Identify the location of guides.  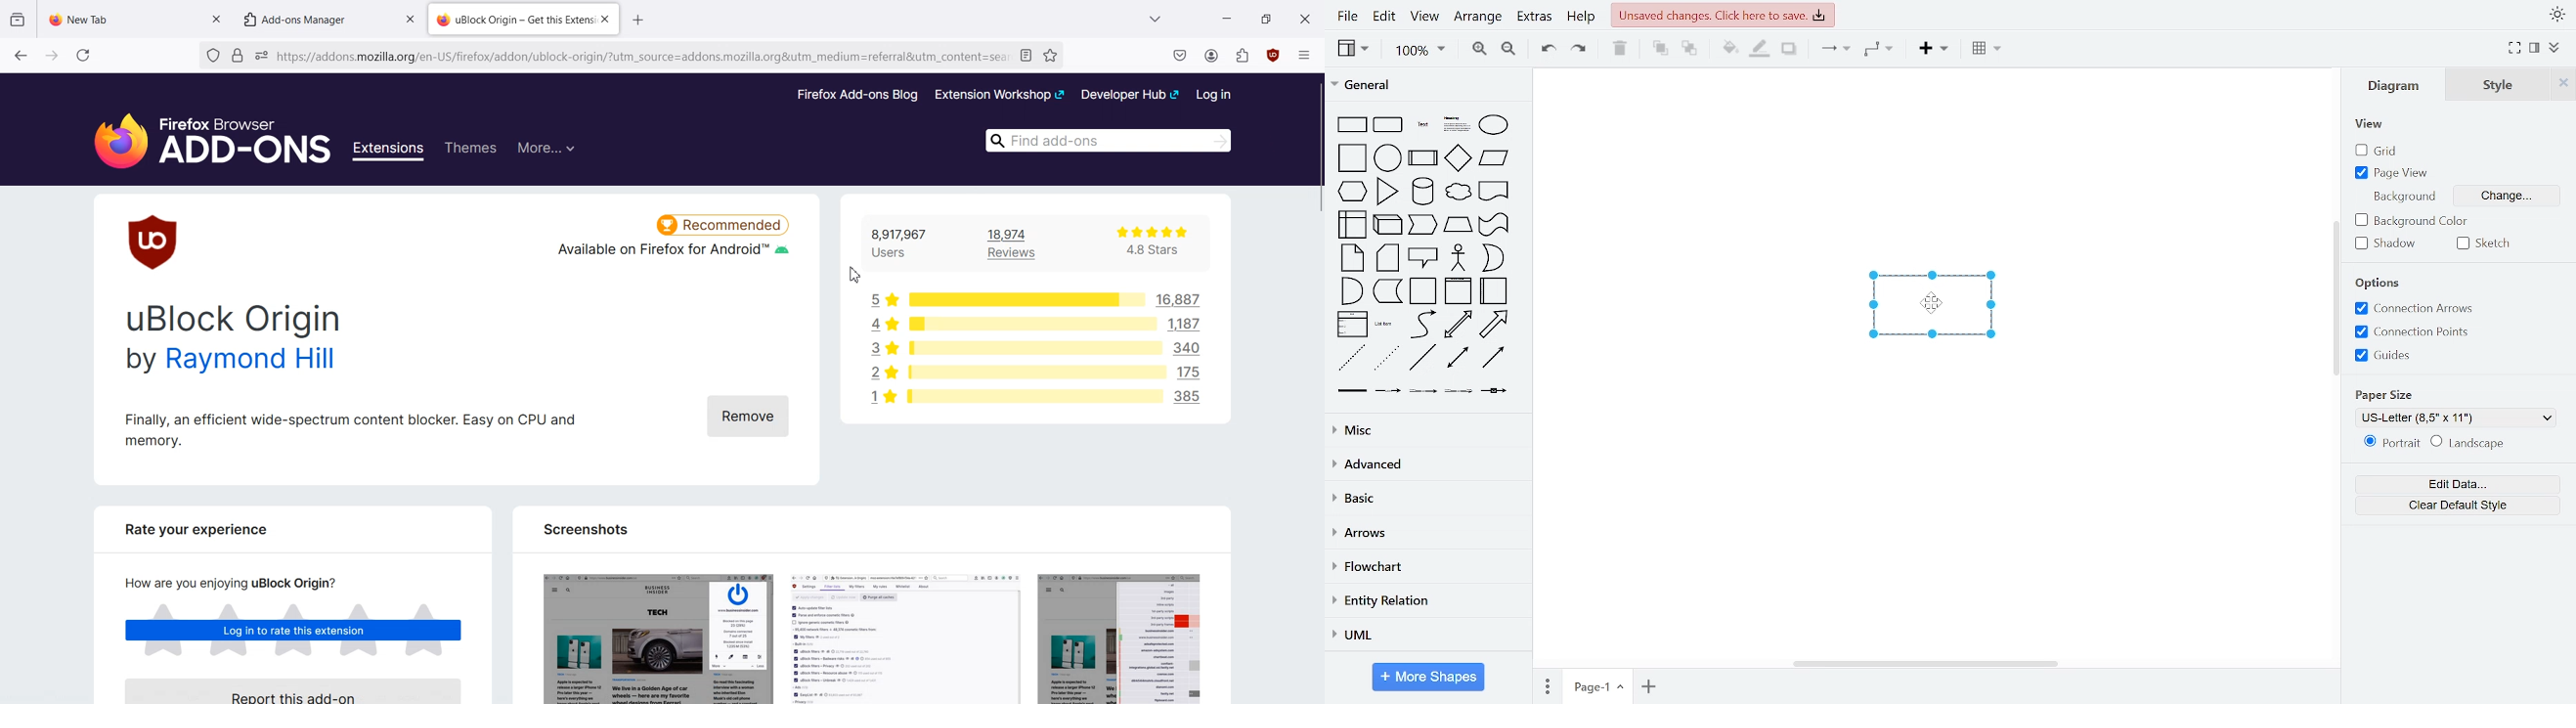
(2386, 356).